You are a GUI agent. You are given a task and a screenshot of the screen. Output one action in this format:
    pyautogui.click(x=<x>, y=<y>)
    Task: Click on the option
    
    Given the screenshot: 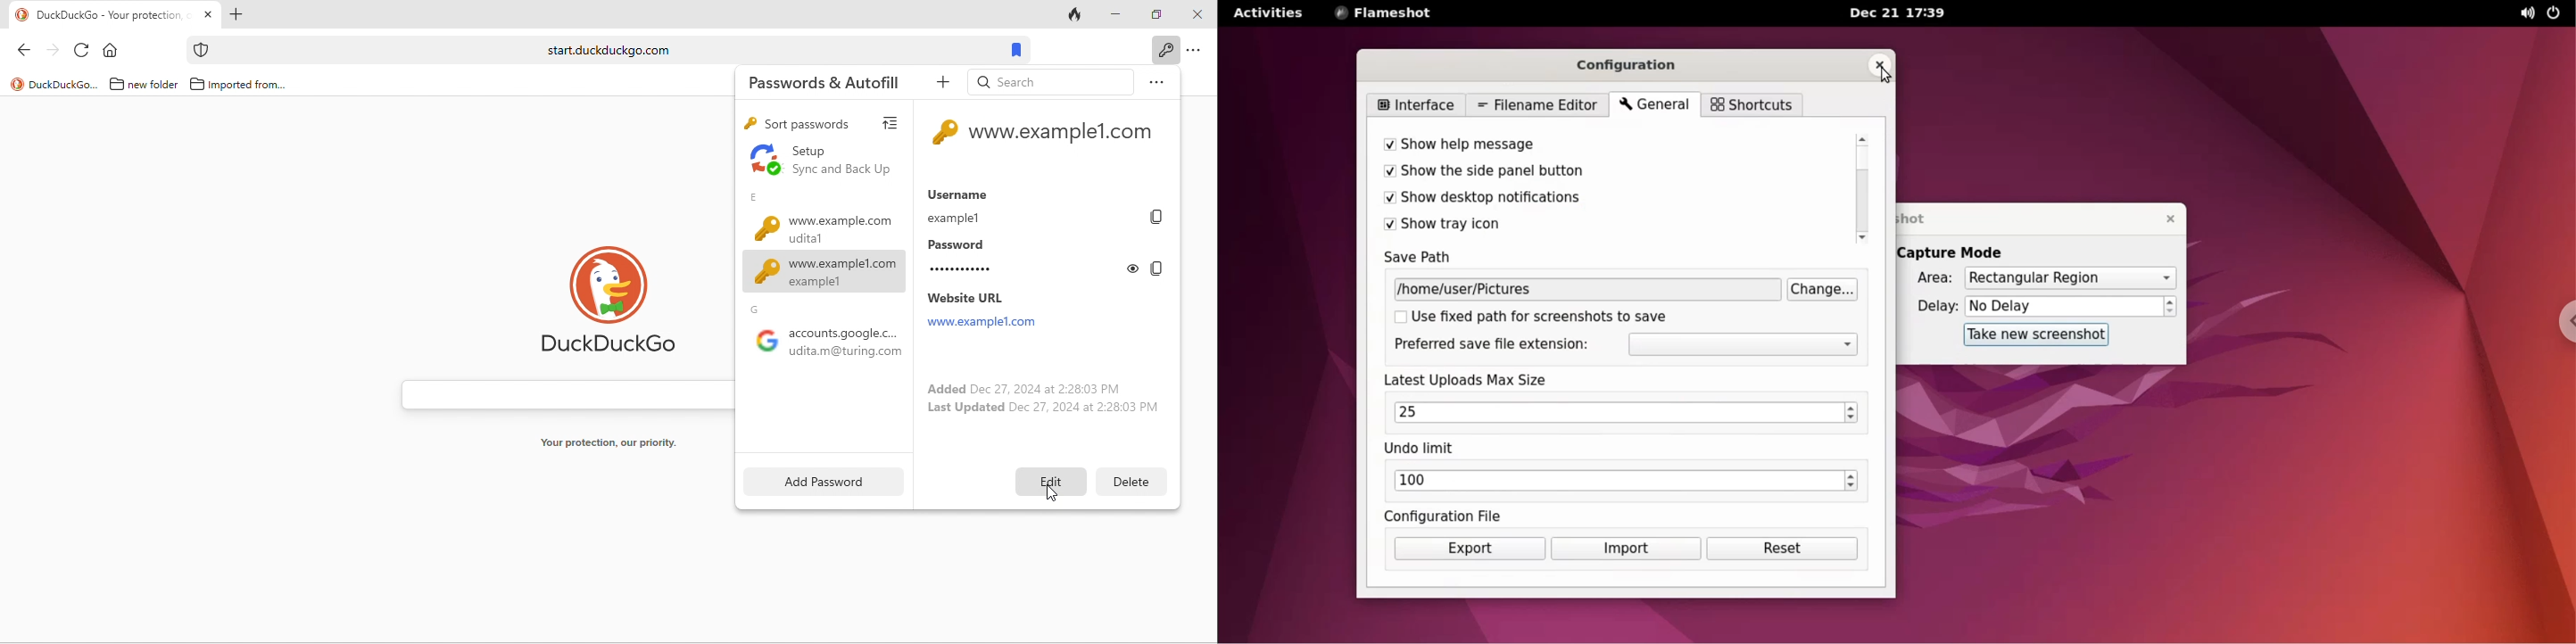 What is the action you would take?
    pyautogui.click(x=1196, y=51)
    